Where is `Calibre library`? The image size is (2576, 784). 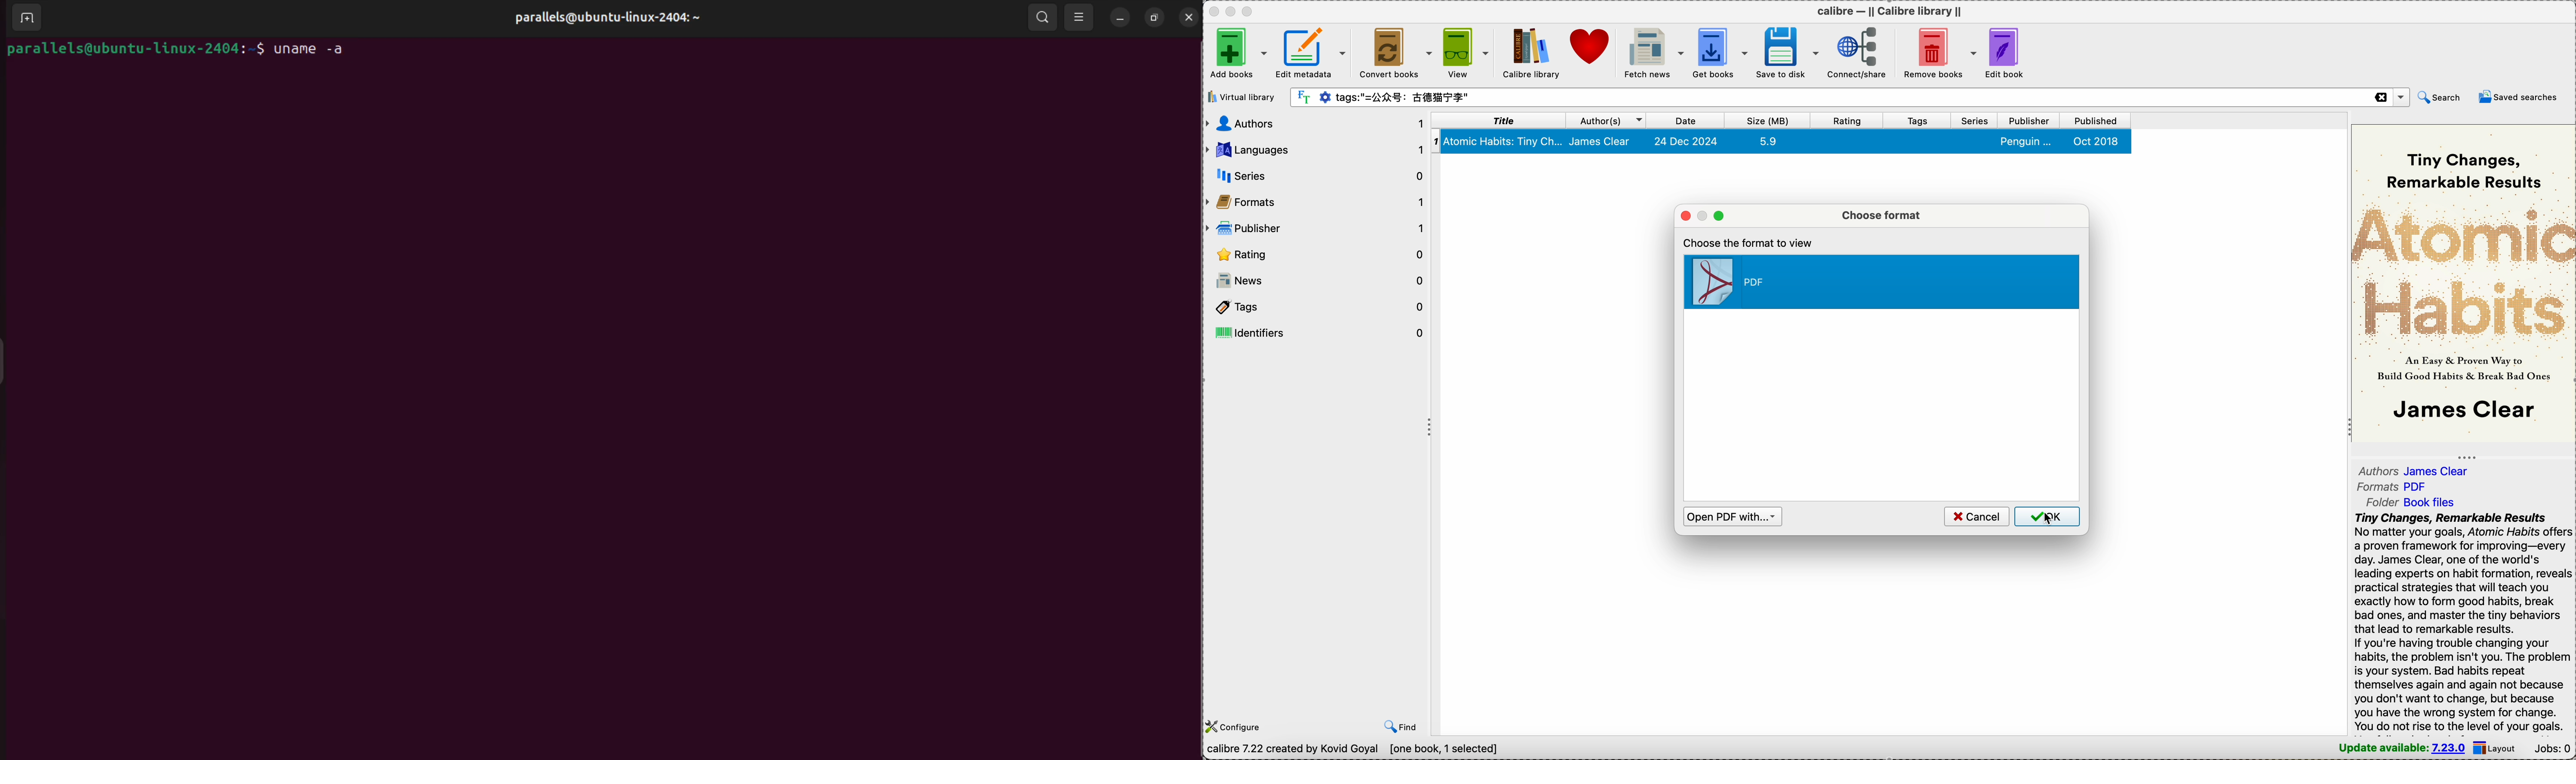
Calibre library is located at coordinates (1532, 52).